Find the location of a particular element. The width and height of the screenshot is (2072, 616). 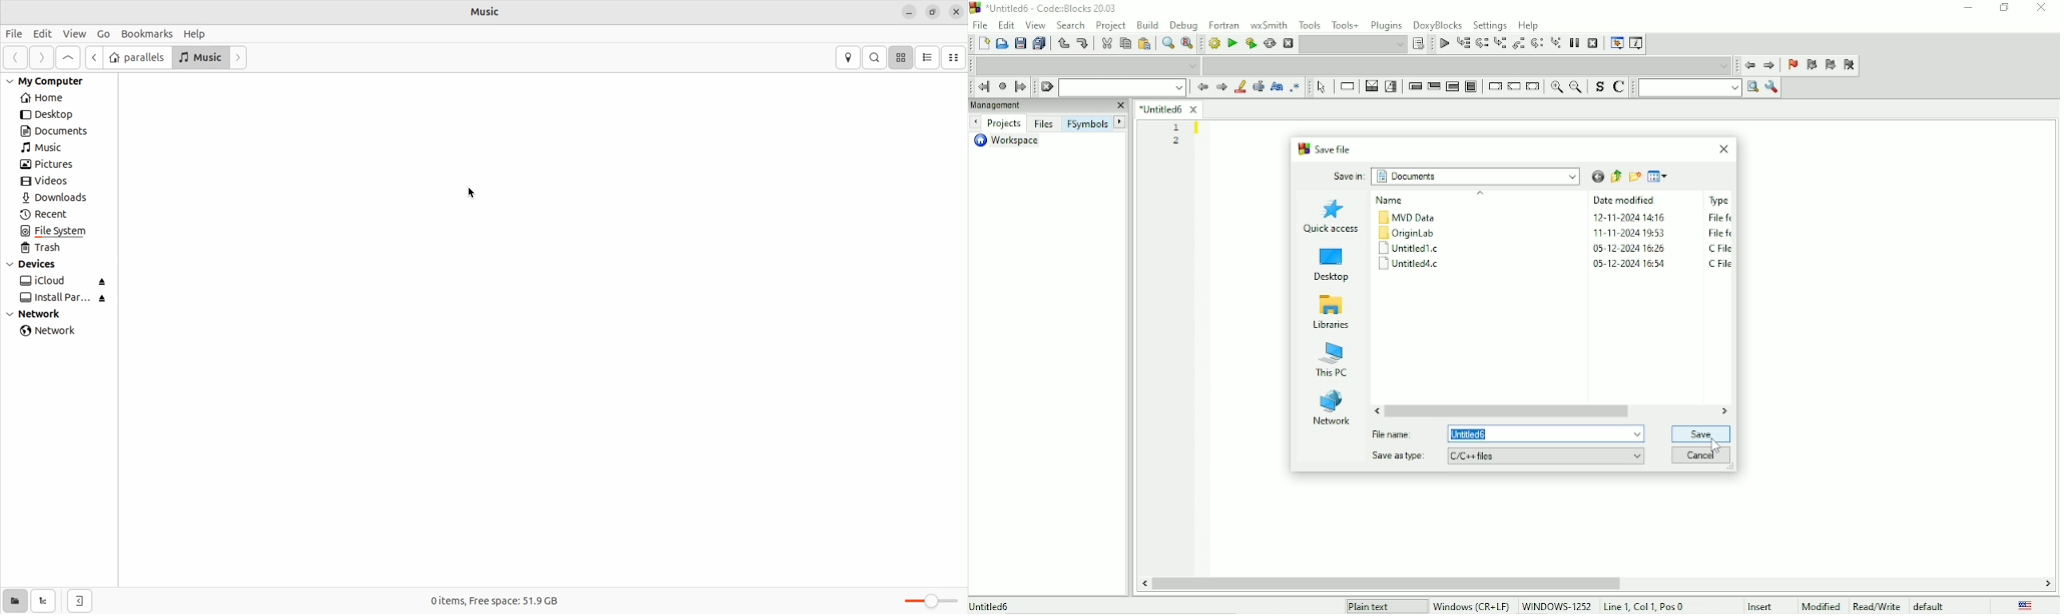

Files is located at coordinates (1044, 124).